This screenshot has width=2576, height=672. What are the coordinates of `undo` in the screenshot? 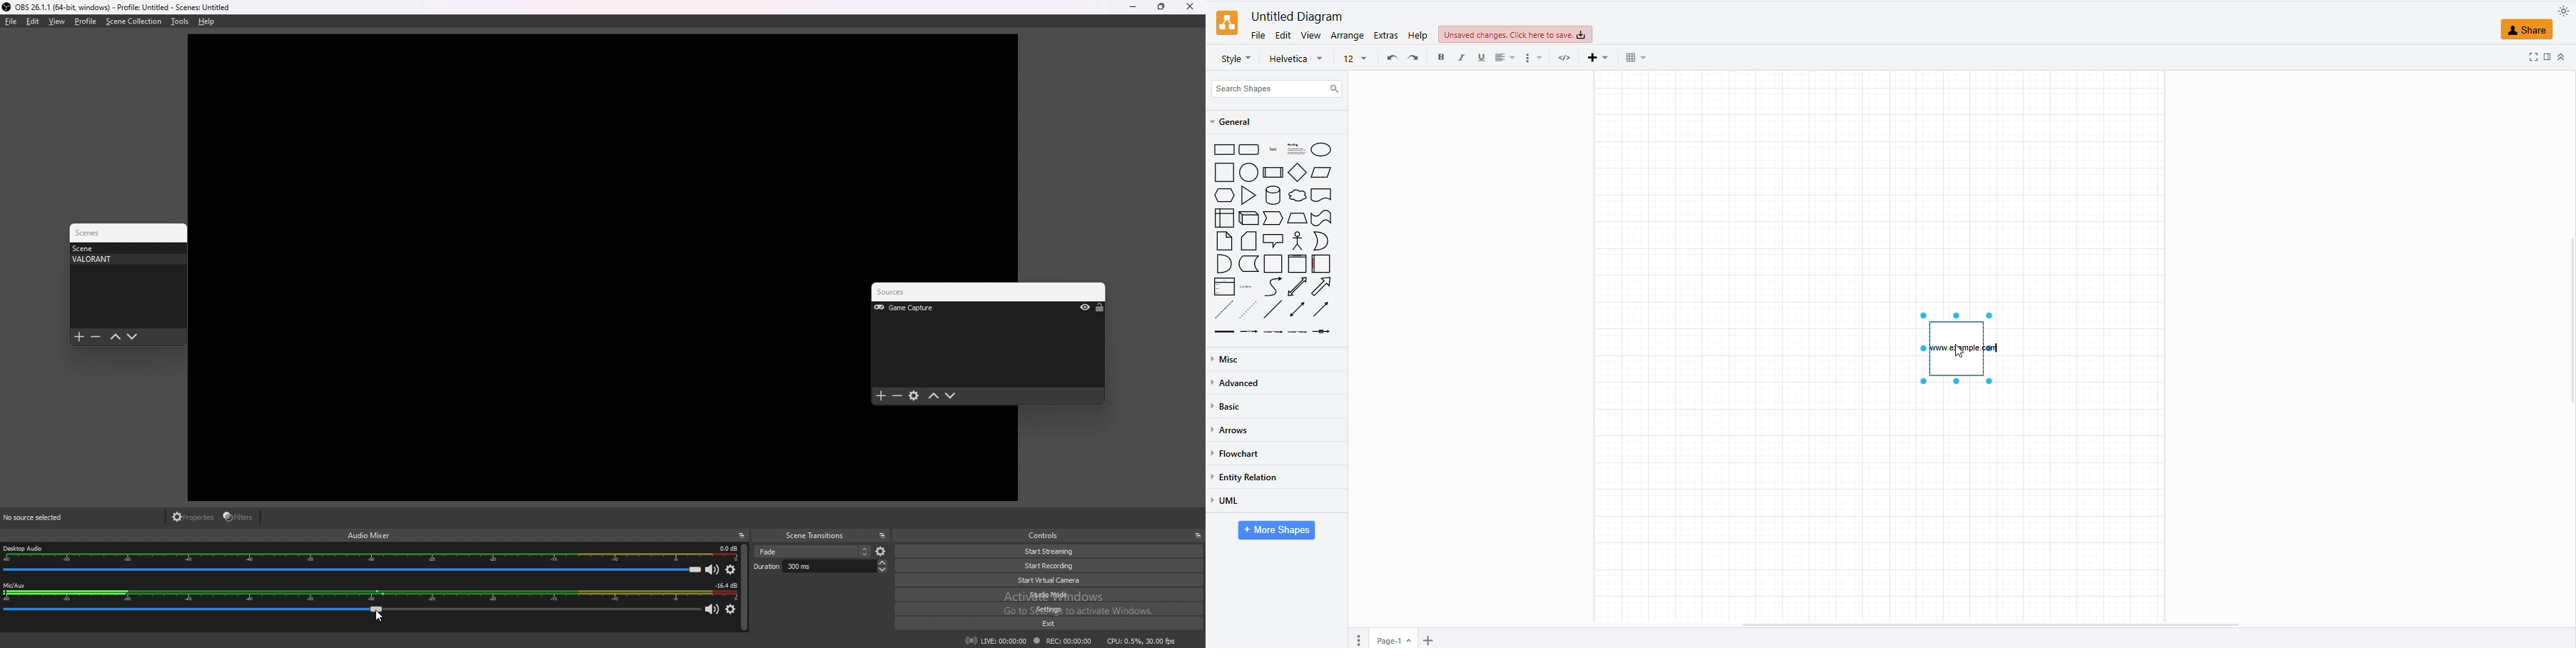 It's located at (1391, 56).